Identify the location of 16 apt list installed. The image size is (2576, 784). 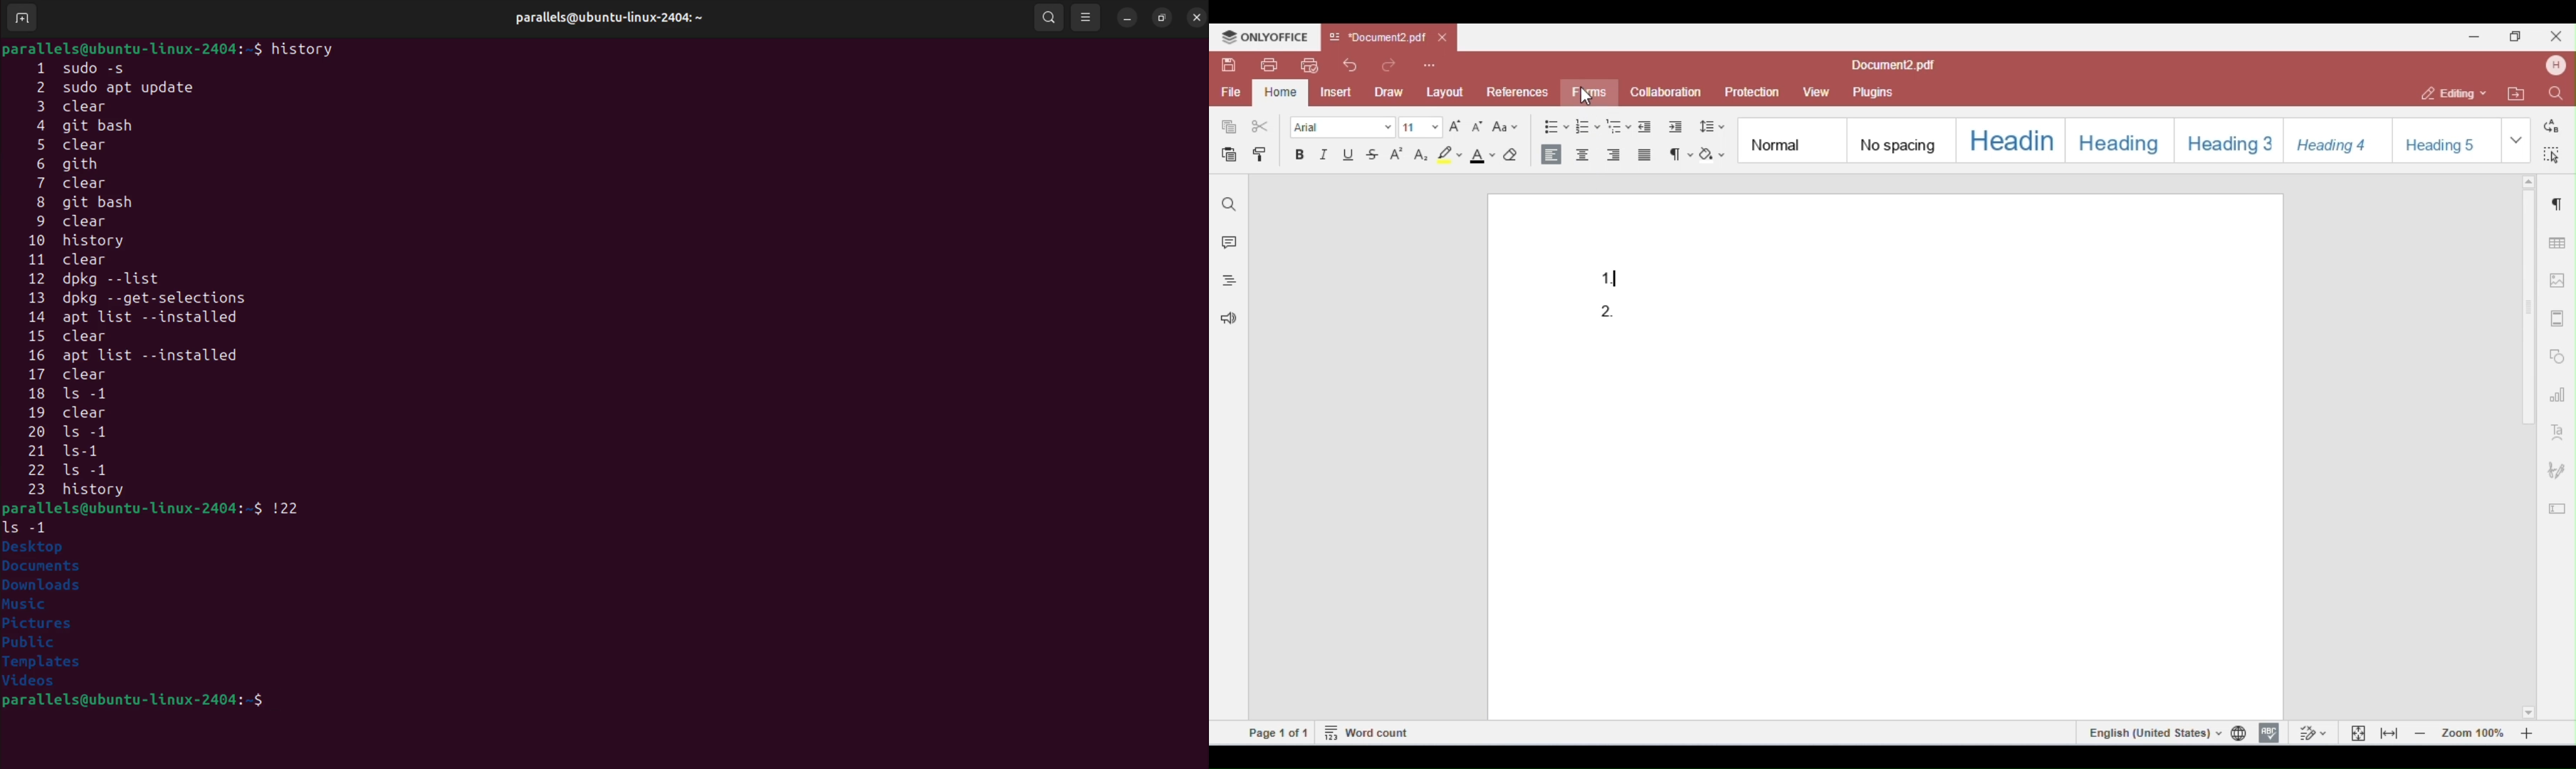
(133, 357).